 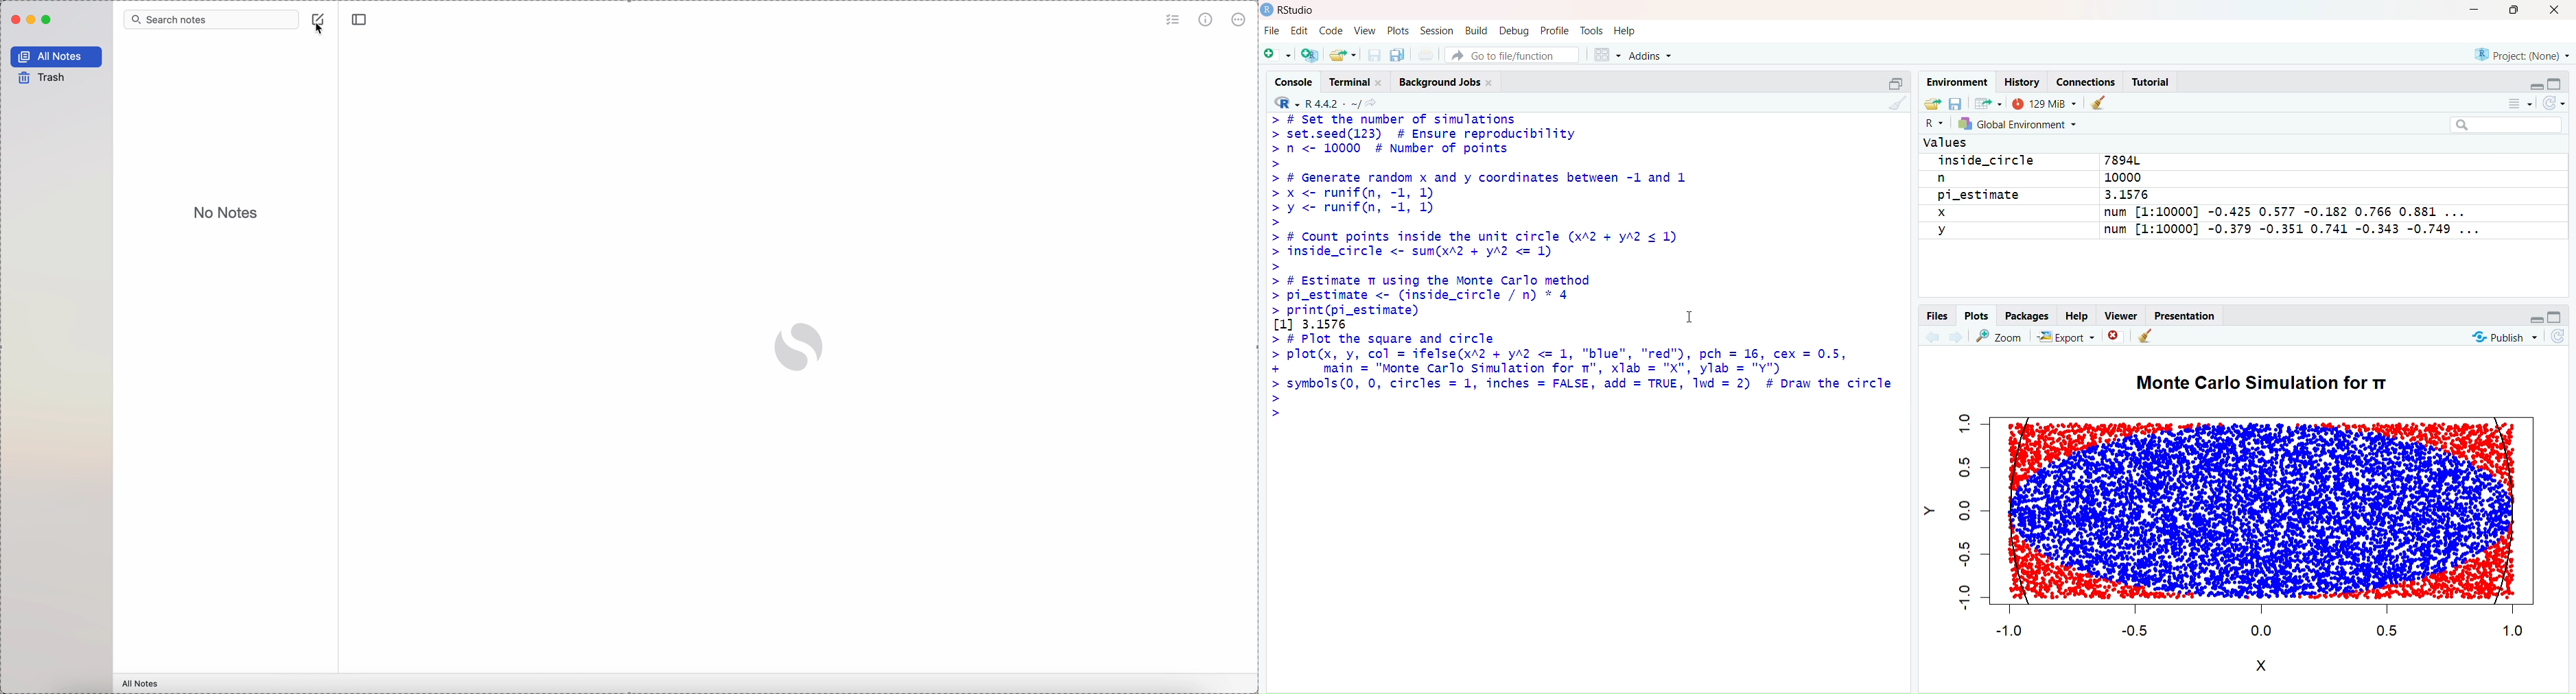 What do you see at coordinates (1955, 337) in the screenshot?
I see `Go forward to the next source location (Ctrl + F10)` at bounding box center [1955, 337].